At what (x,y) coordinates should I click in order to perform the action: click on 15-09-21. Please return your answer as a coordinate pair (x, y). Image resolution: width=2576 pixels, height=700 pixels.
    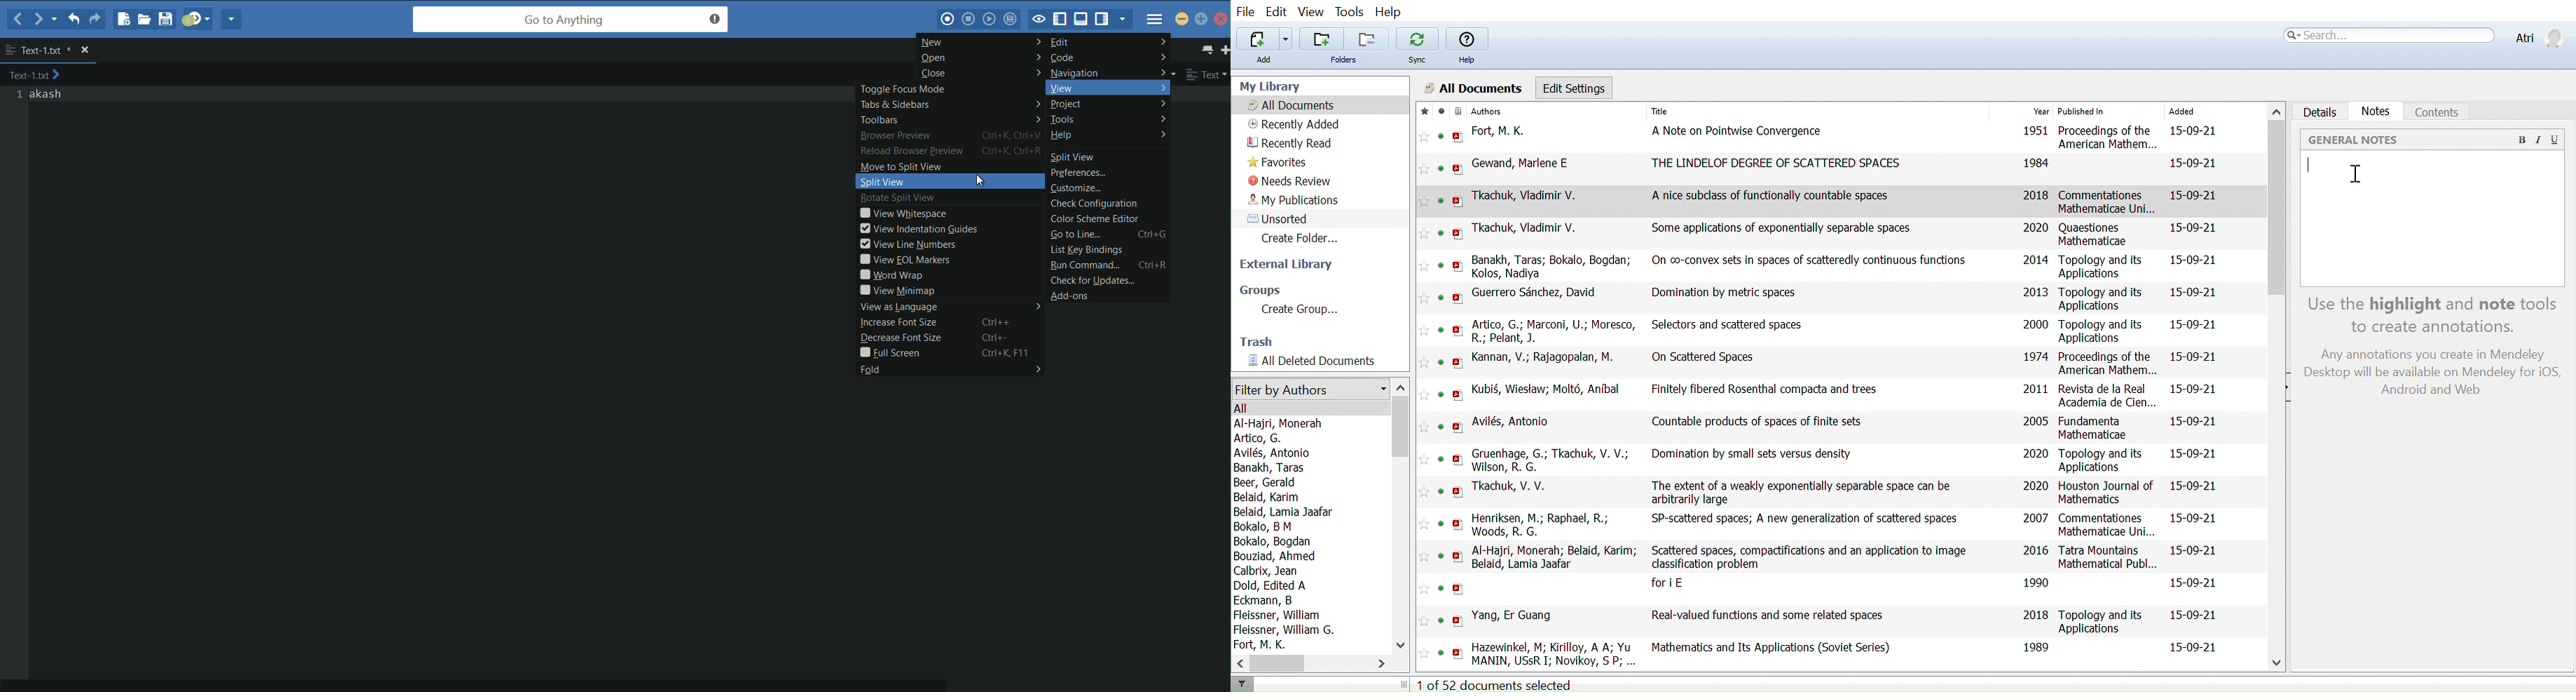
    Looking at the image, I should click on (2195, 260).